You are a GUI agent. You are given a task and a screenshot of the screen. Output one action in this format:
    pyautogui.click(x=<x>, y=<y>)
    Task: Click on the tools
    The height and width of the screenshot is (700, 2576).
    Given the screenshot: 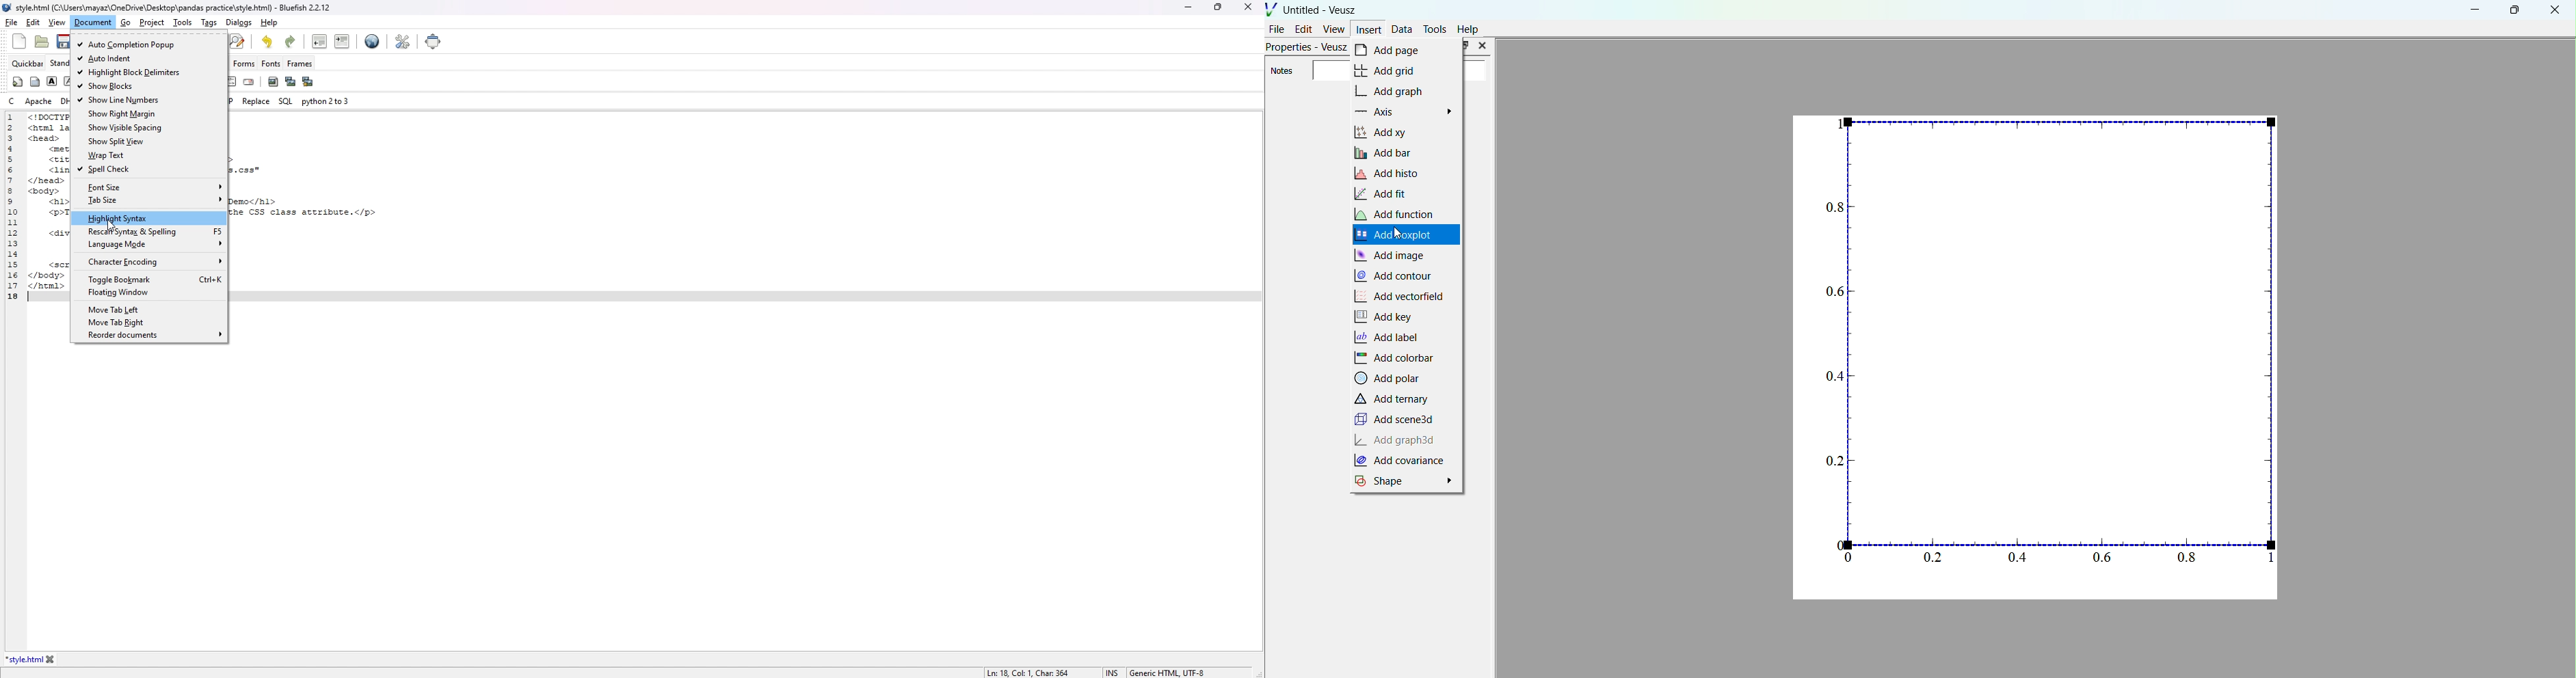 What is the action you would take?
    pyautogui.click(x=183, y=23)
    